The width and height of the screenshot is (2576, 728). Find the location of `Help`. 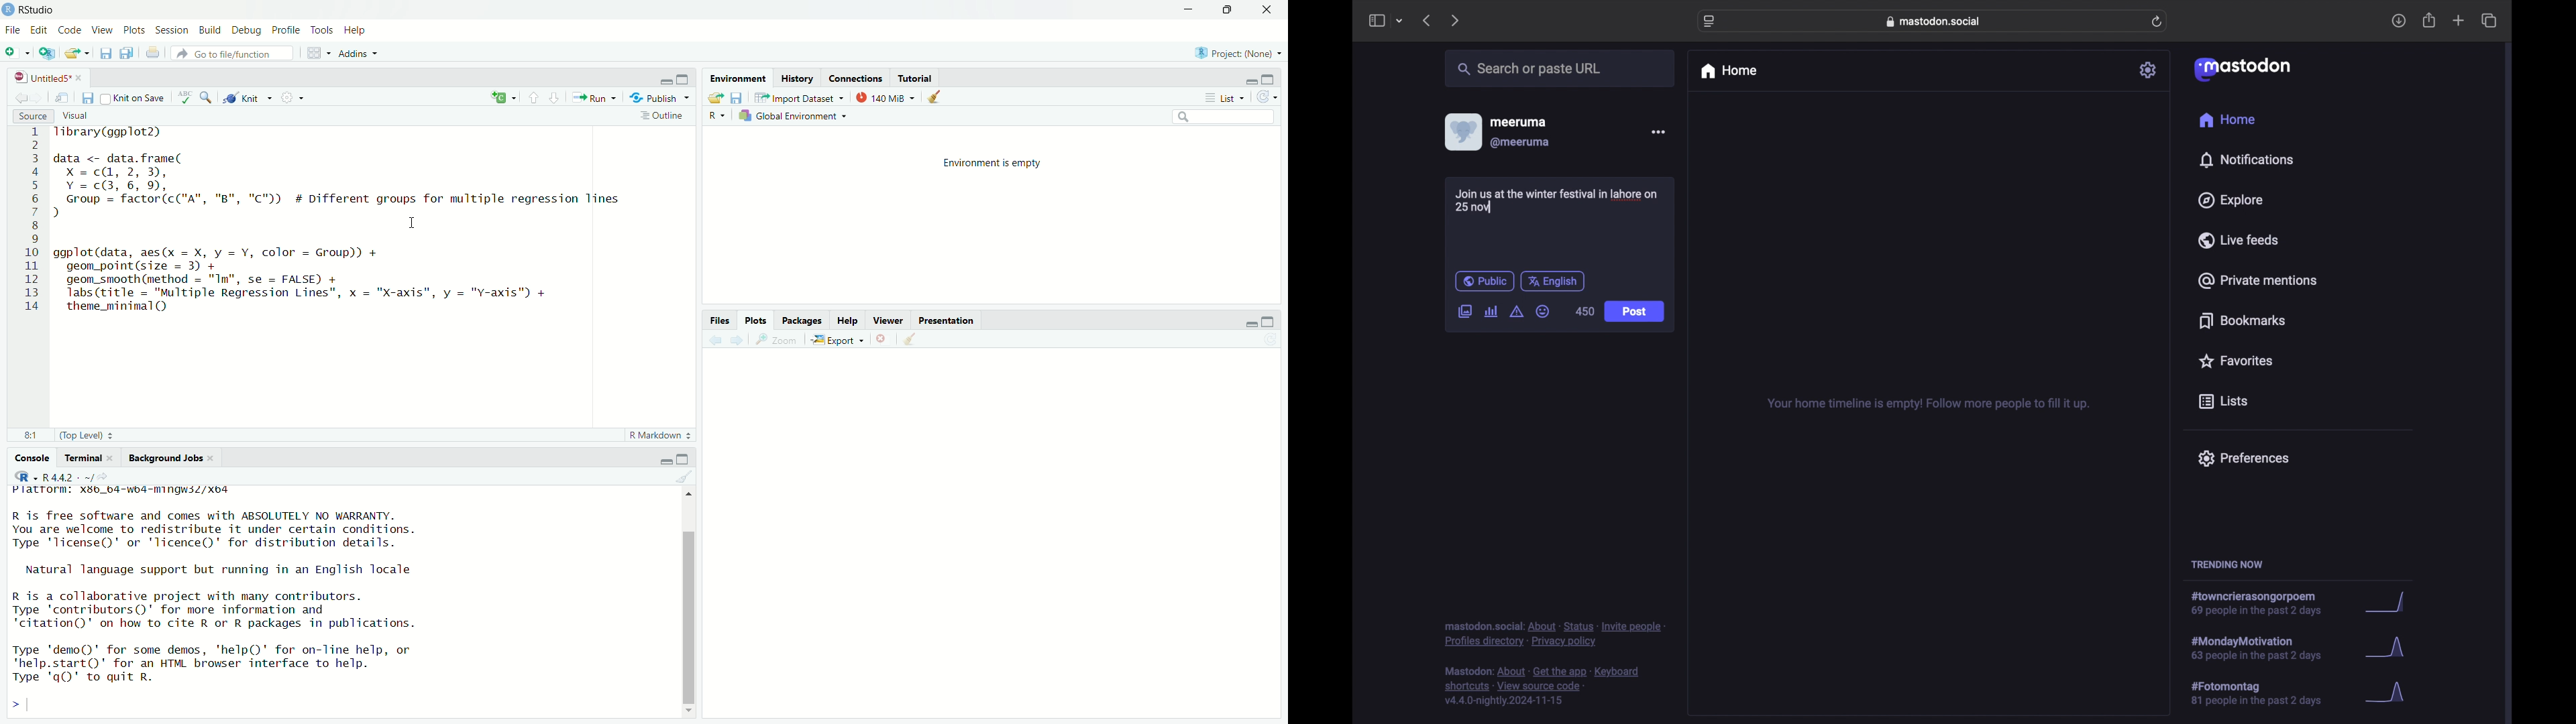

Help is located at coordinates (360, 29).